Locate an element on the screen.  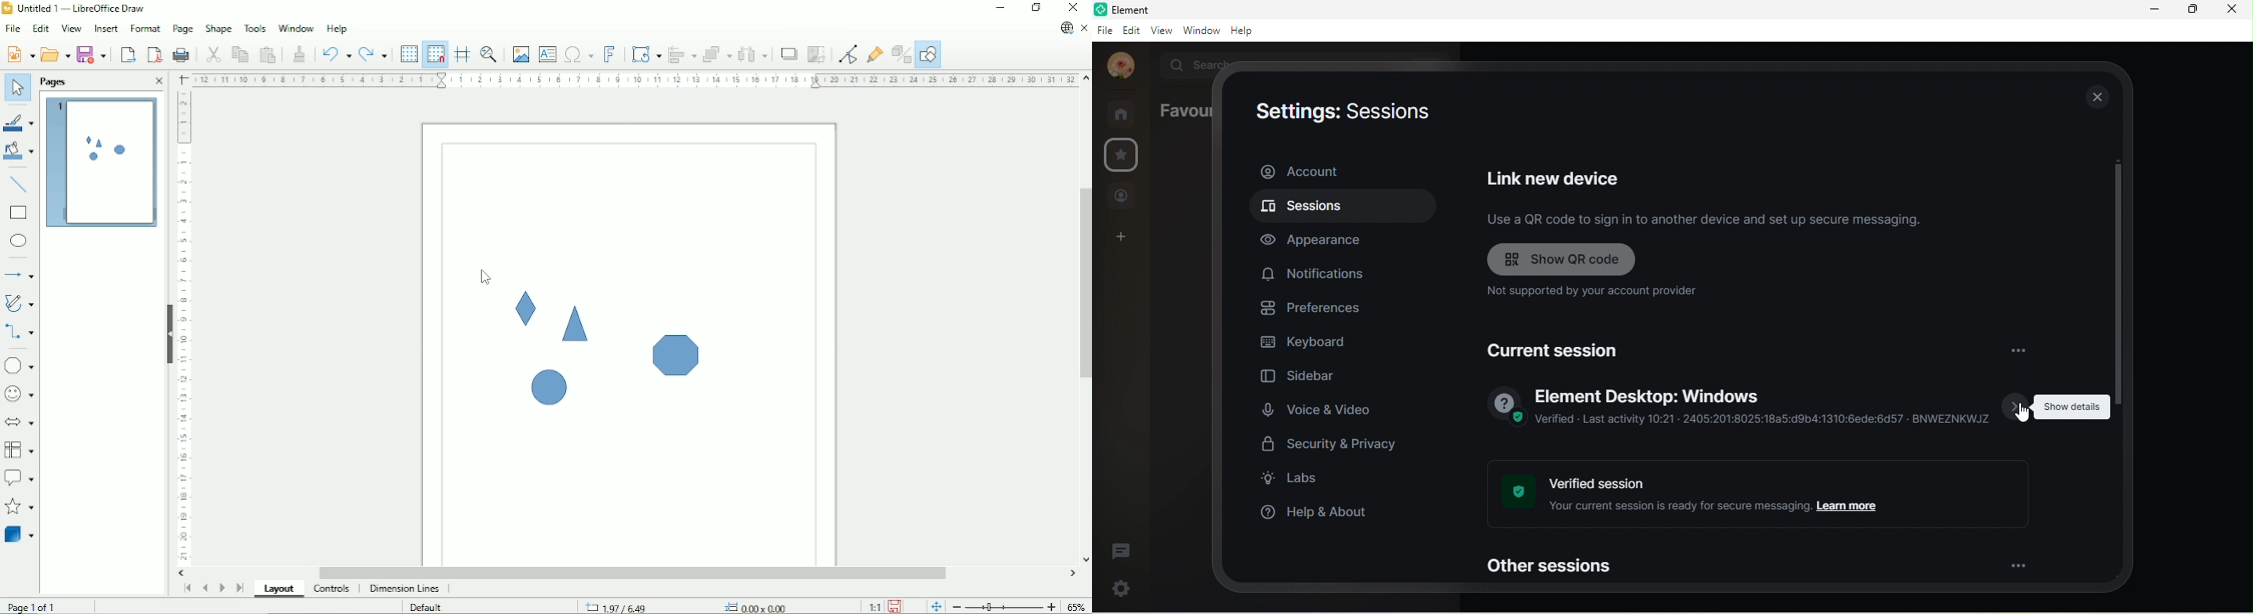
Print is located at coordinates (181, 52).